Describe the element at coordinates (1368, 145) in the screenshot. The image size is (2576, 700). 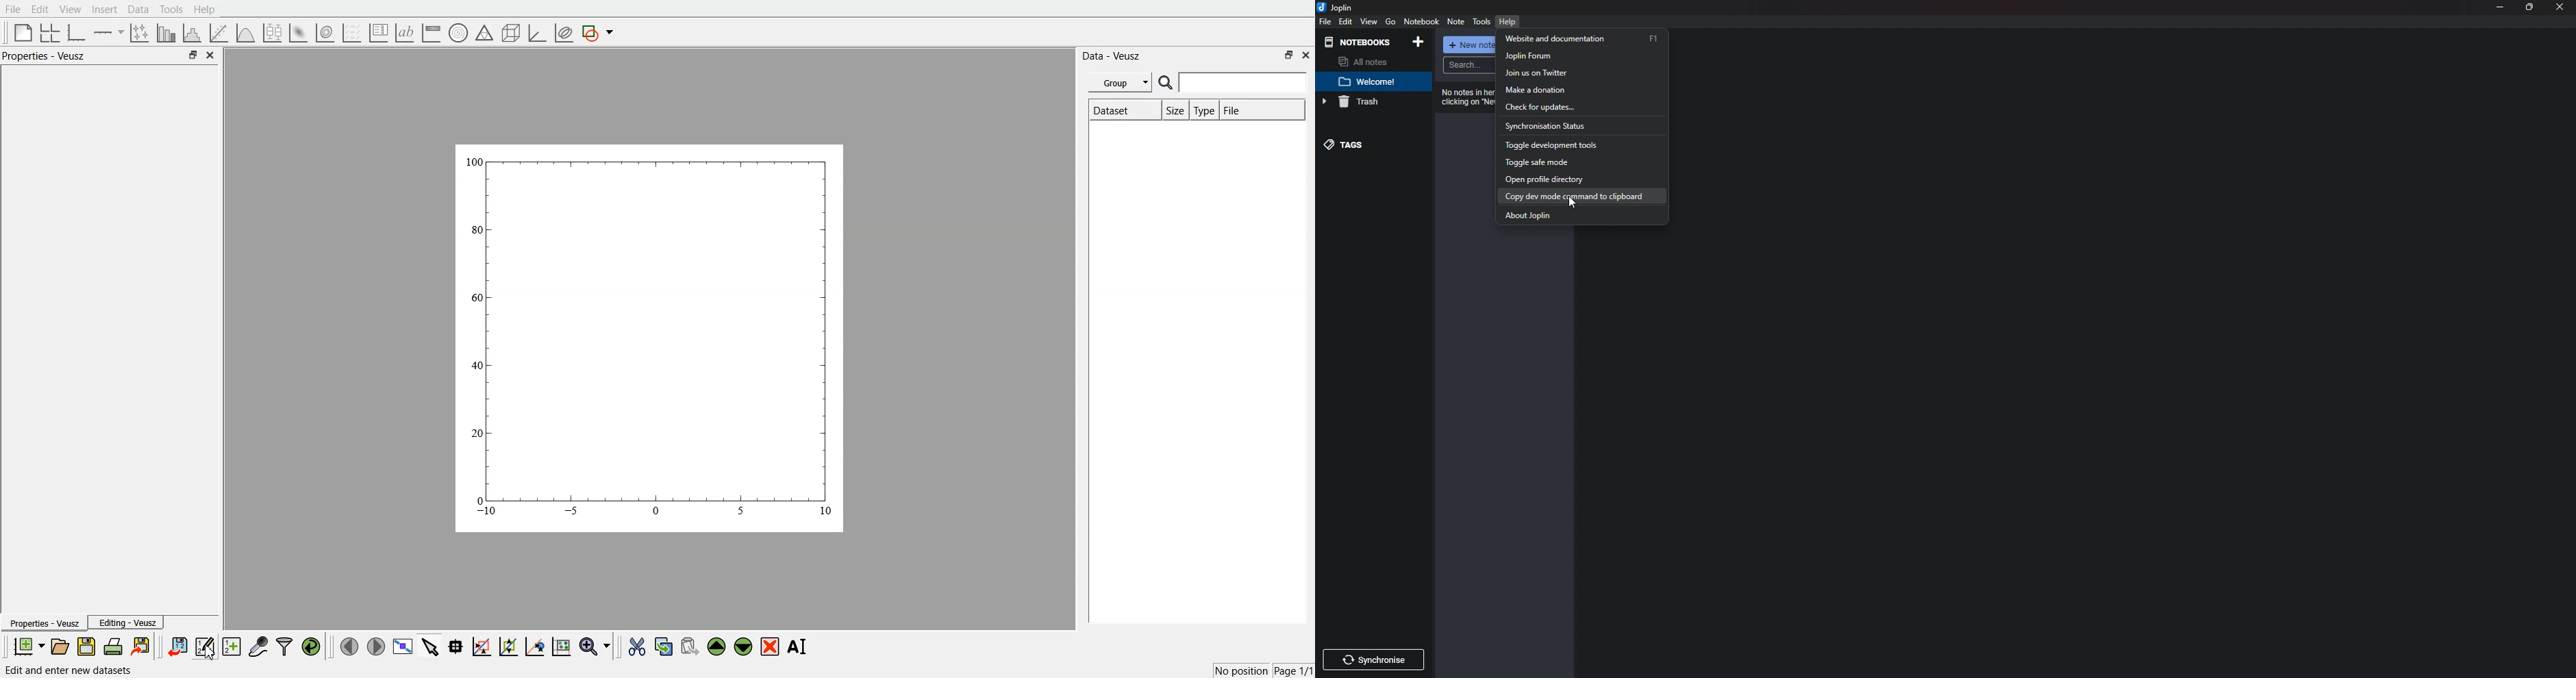
I see `tags` at that location.